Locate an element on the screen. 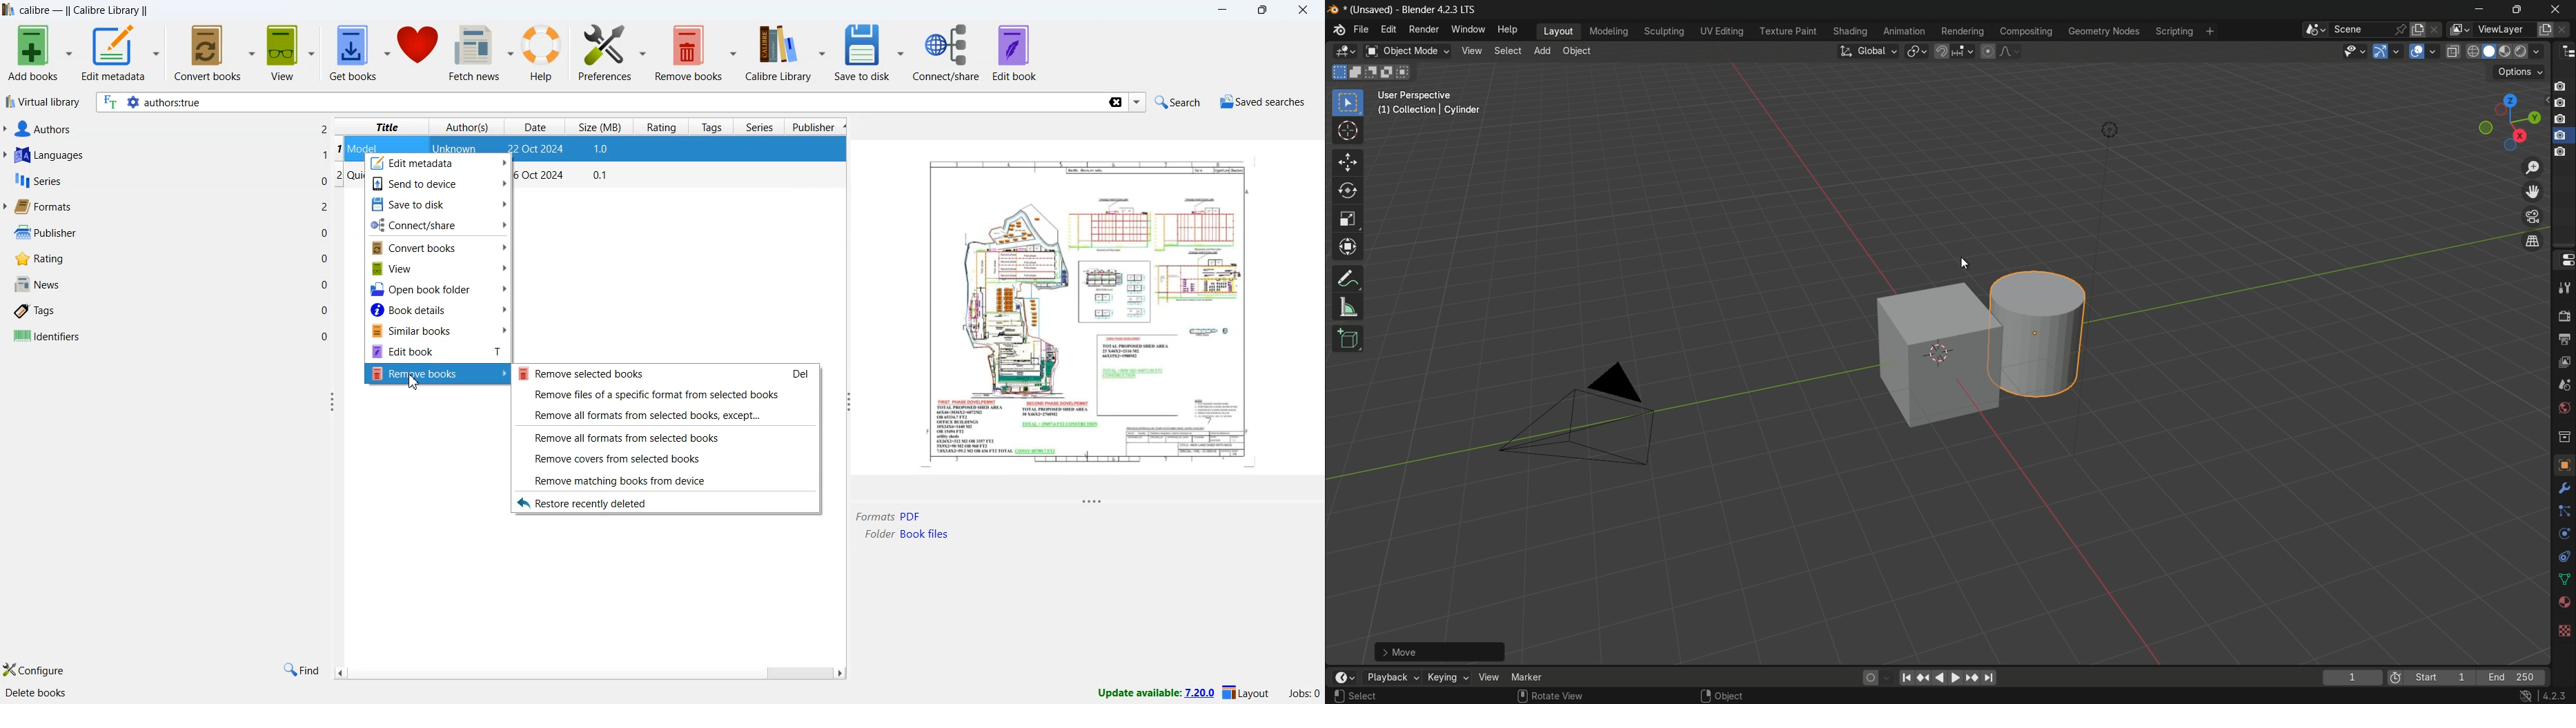 The height and width of the screenshot is (728, 2576). 4.2.3 is located at coordinates (2540, 696).